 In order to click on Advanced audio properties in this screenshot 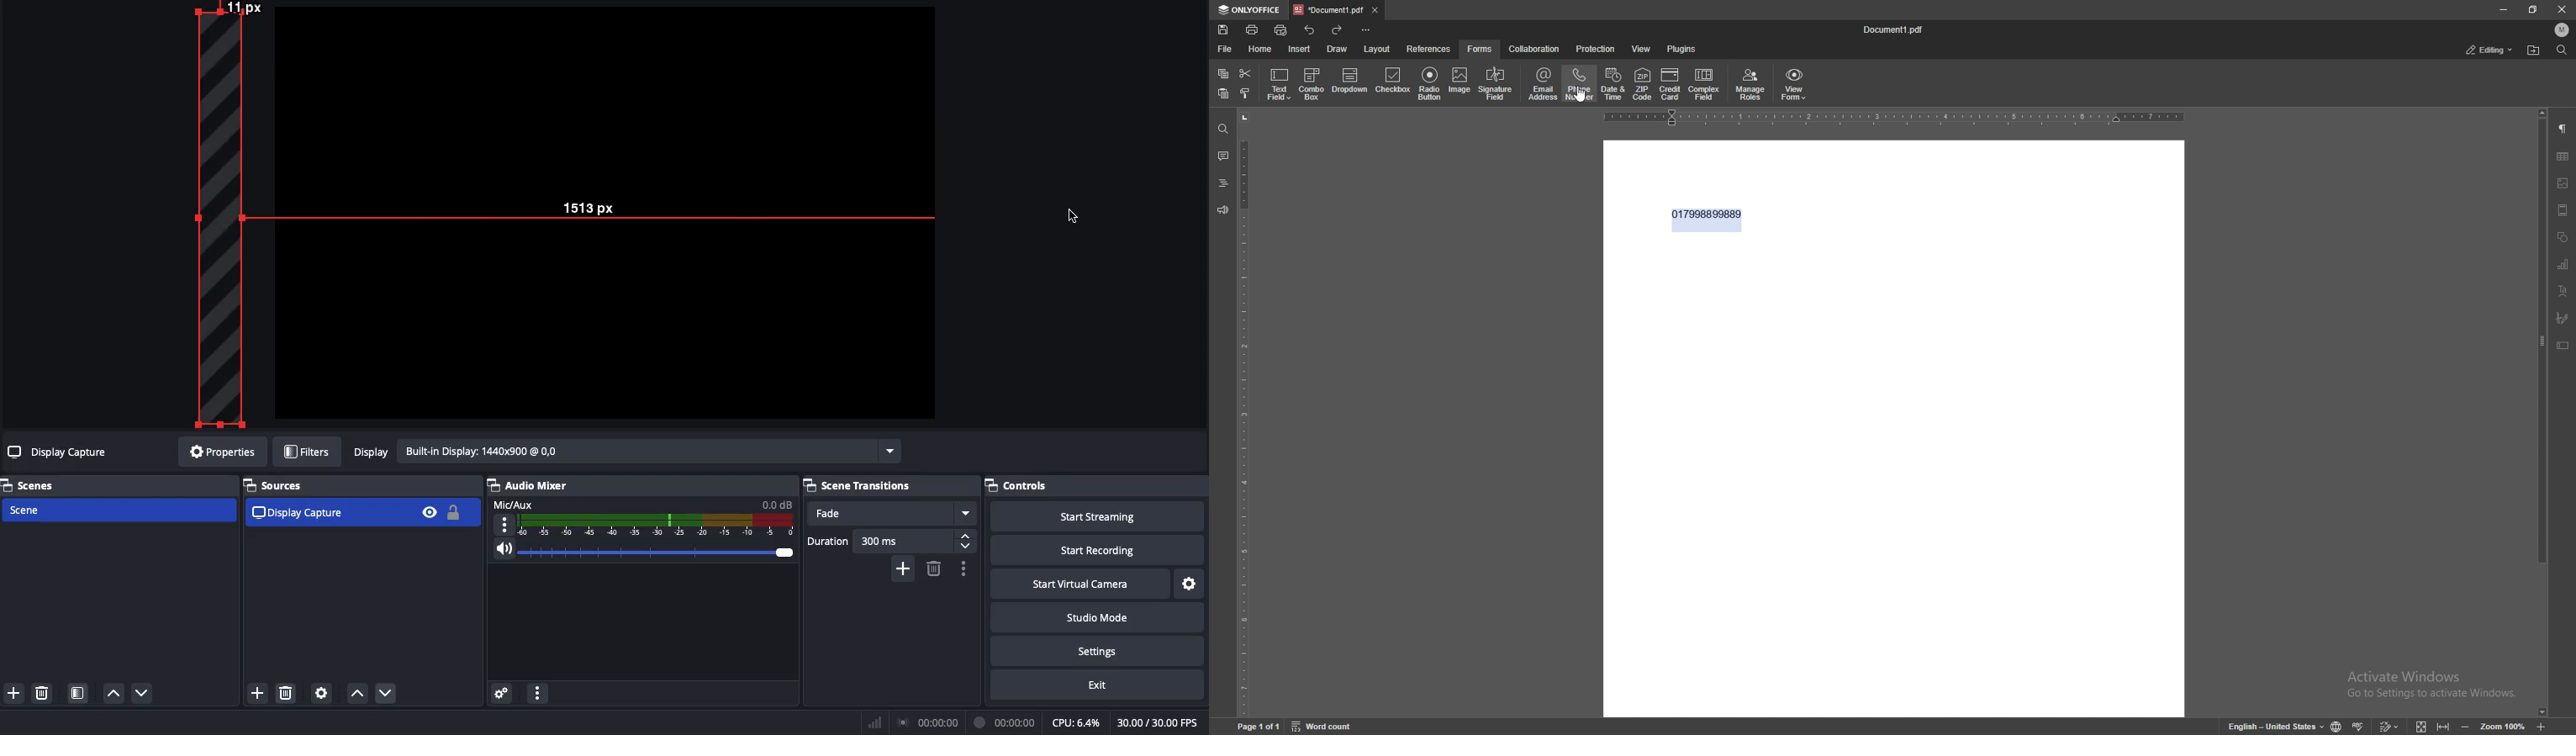, I will do `click(501, 695)`.